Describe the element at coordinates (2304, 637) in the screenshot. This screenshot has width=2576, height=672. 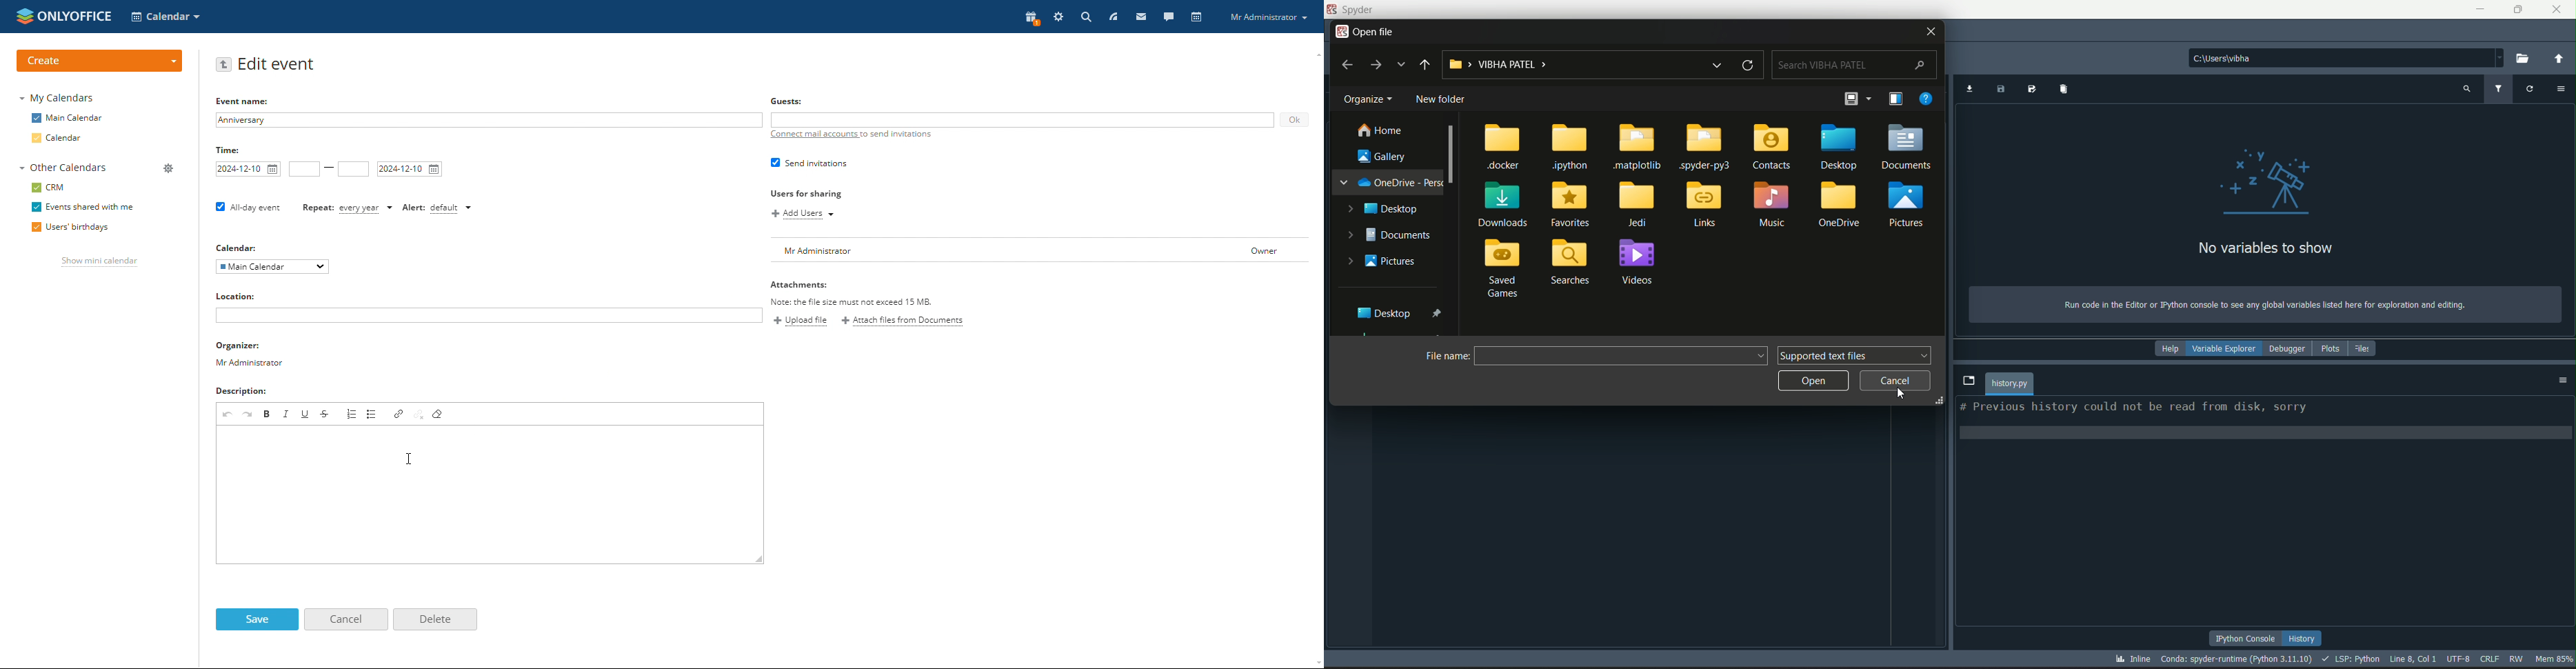
I see `history` at that location.